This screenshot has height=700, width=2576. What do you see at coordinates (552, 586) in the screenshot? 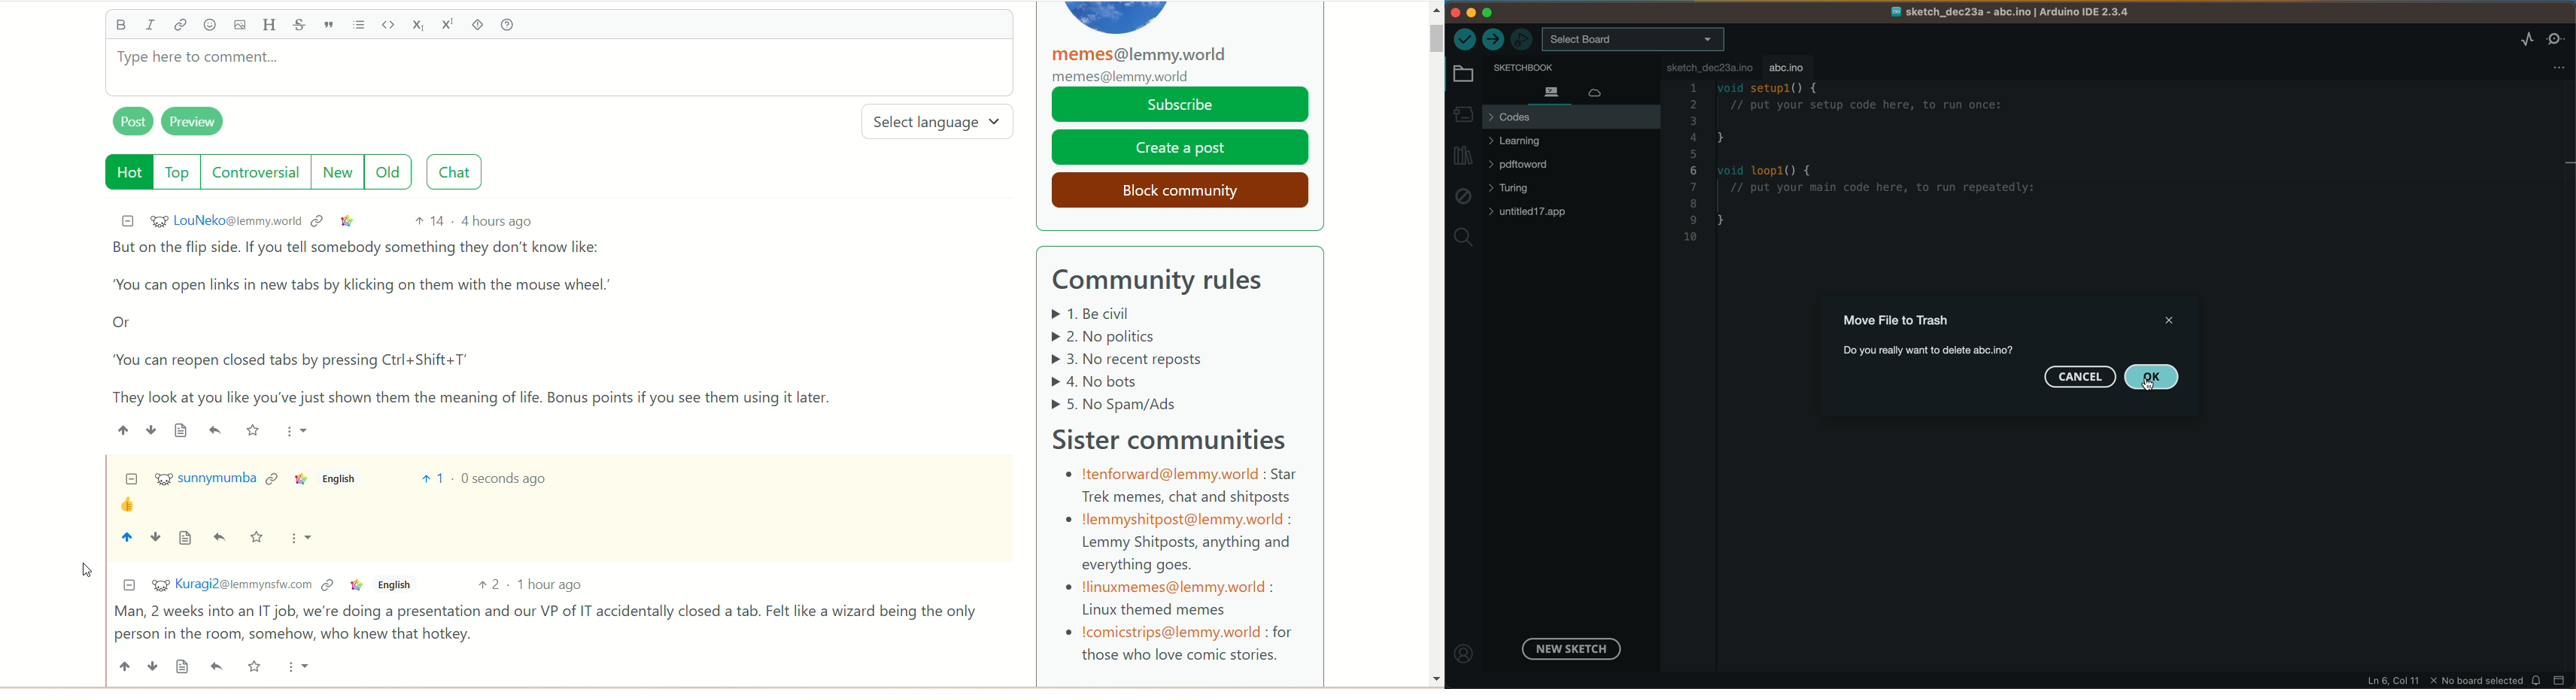
I see `1 hour ago` at bounding box center [552, 586].